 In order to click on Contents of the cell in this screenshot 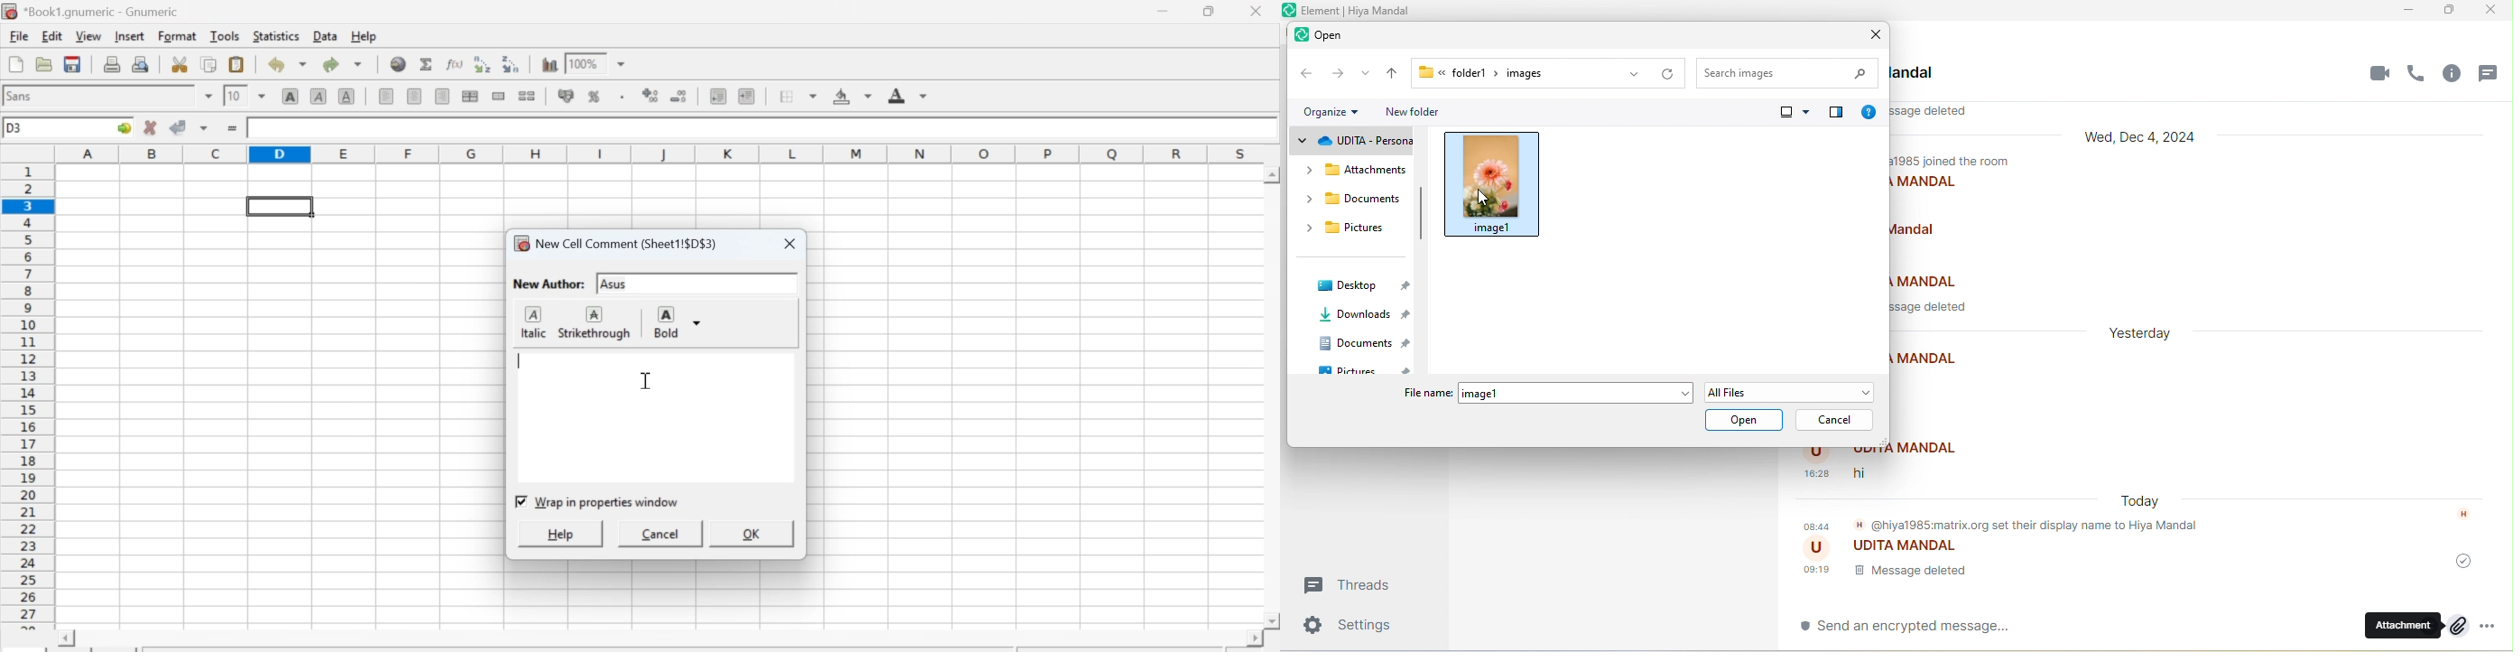, I will do `click(754, 128)`.